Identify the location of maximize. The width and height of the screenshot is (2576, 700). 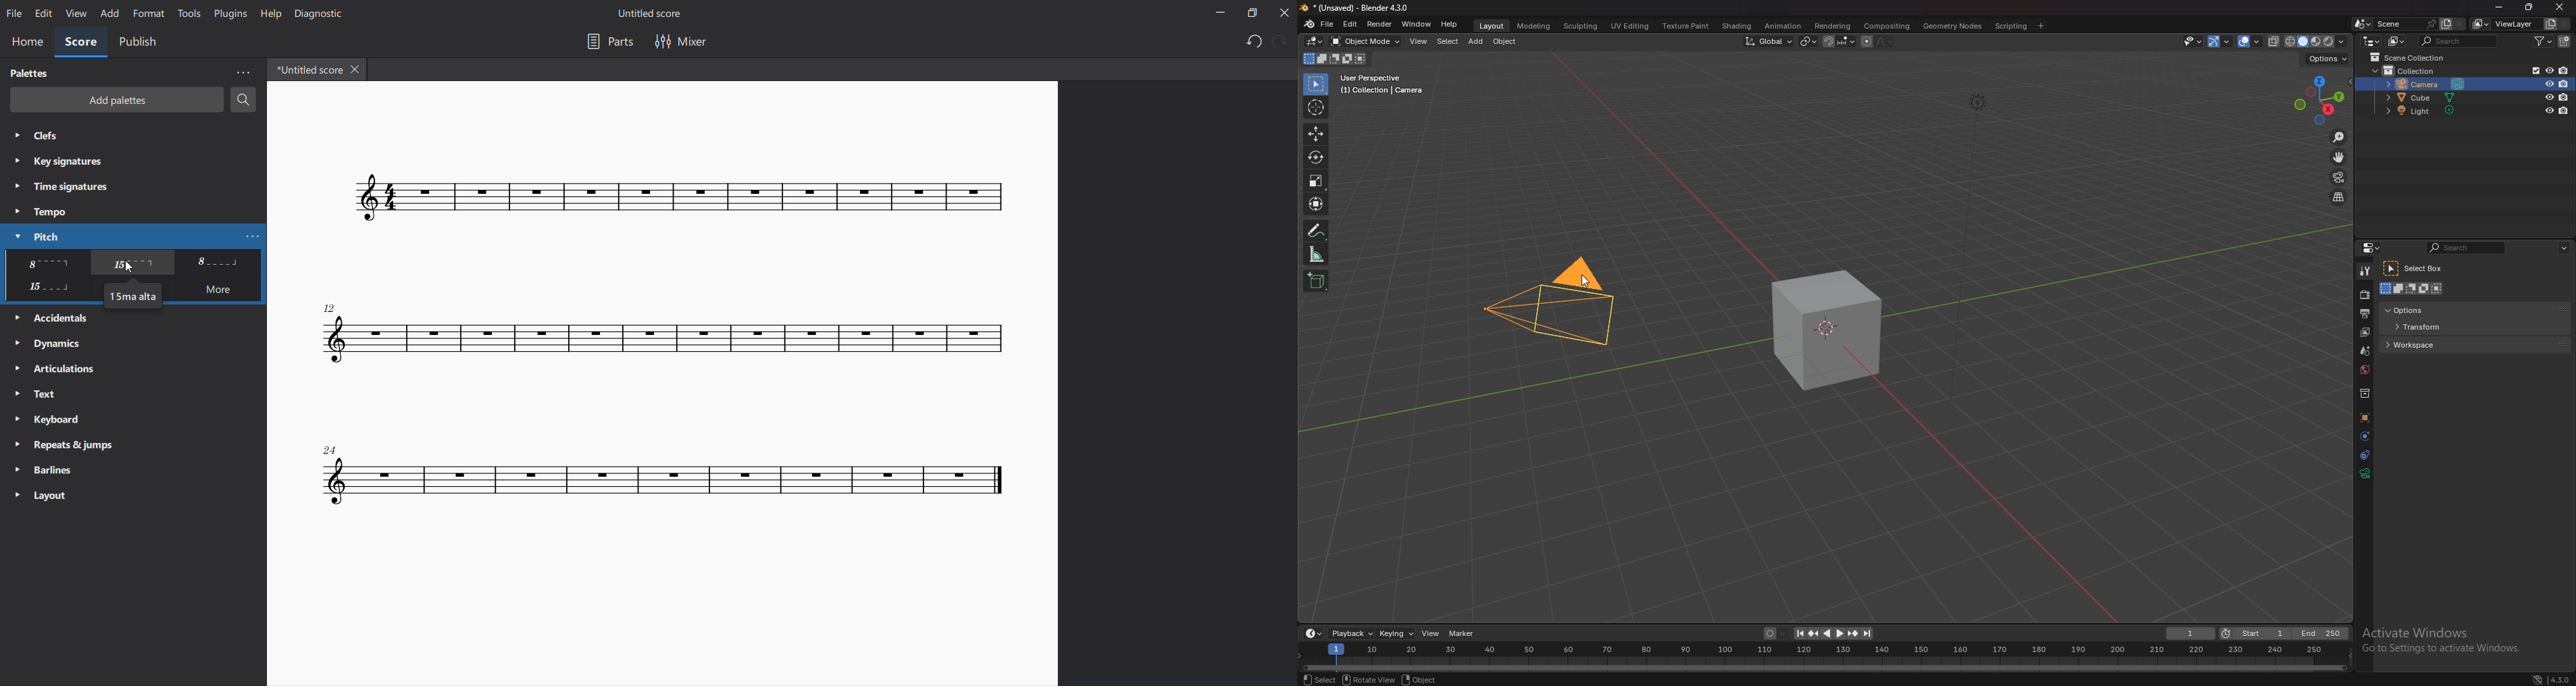
(1248, 13).